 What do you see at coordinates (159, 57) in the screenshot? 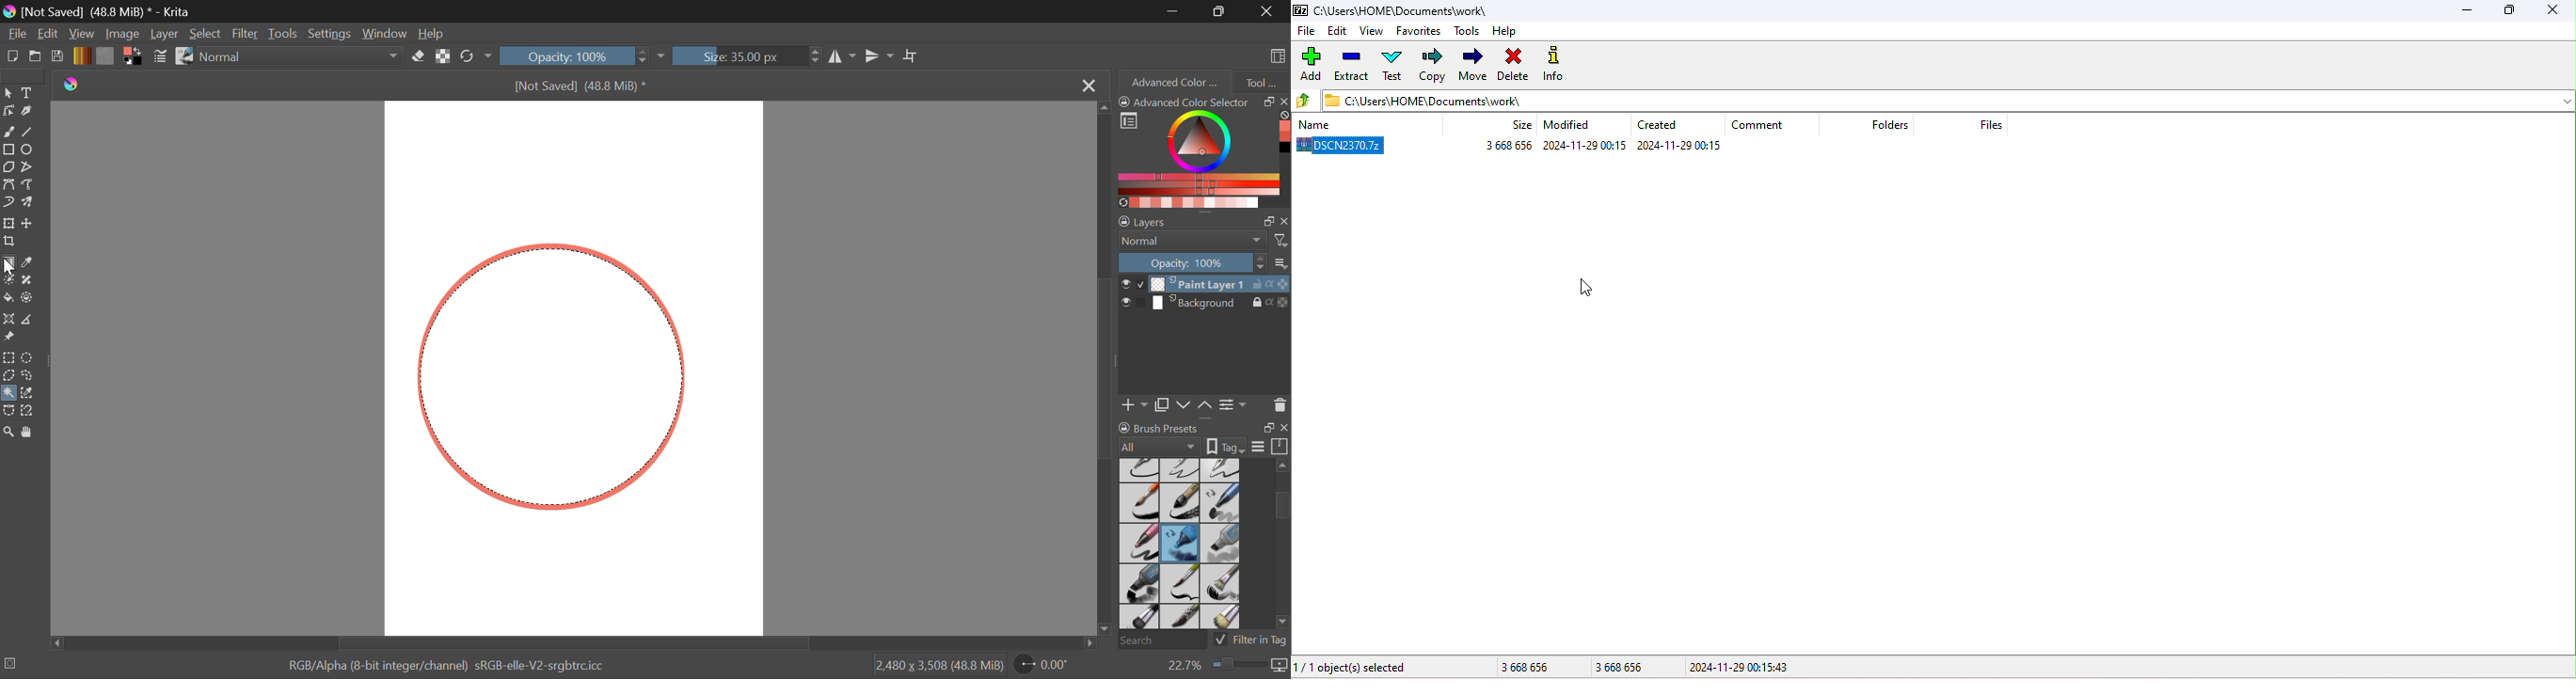
I see `Brush Settings` at bounding box center [159, 57].